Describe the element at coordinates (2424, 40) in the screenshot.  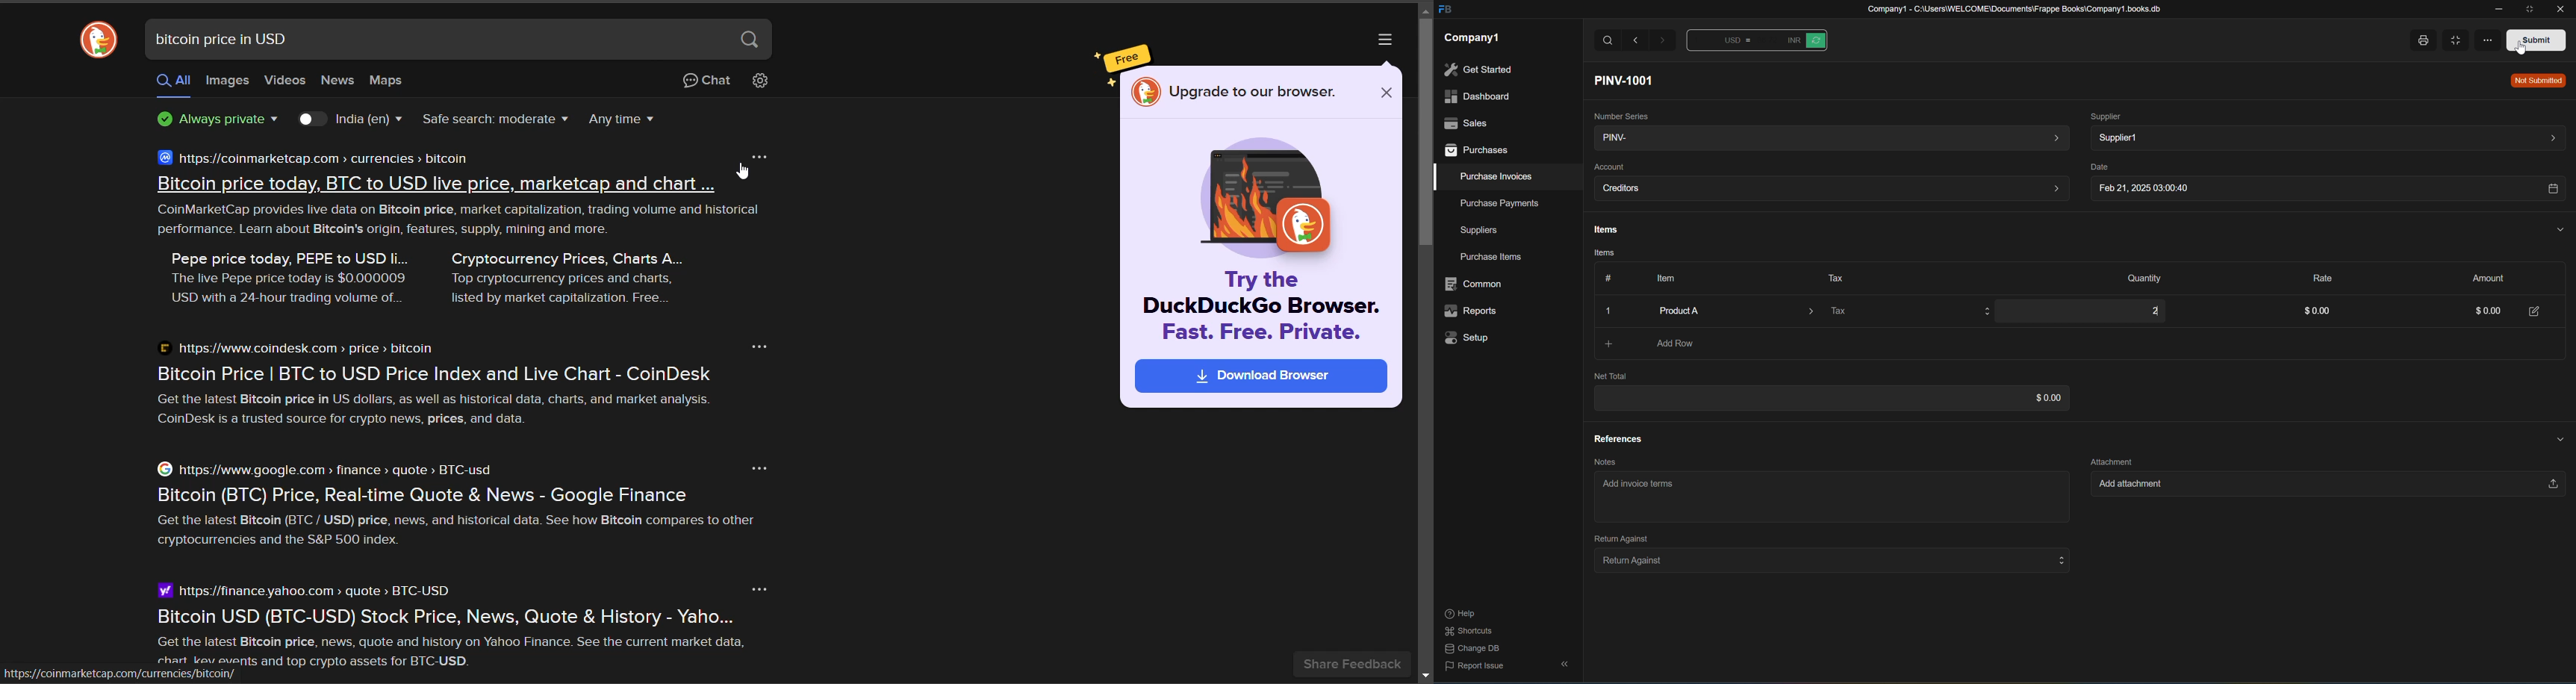
I see `Print` at that location.